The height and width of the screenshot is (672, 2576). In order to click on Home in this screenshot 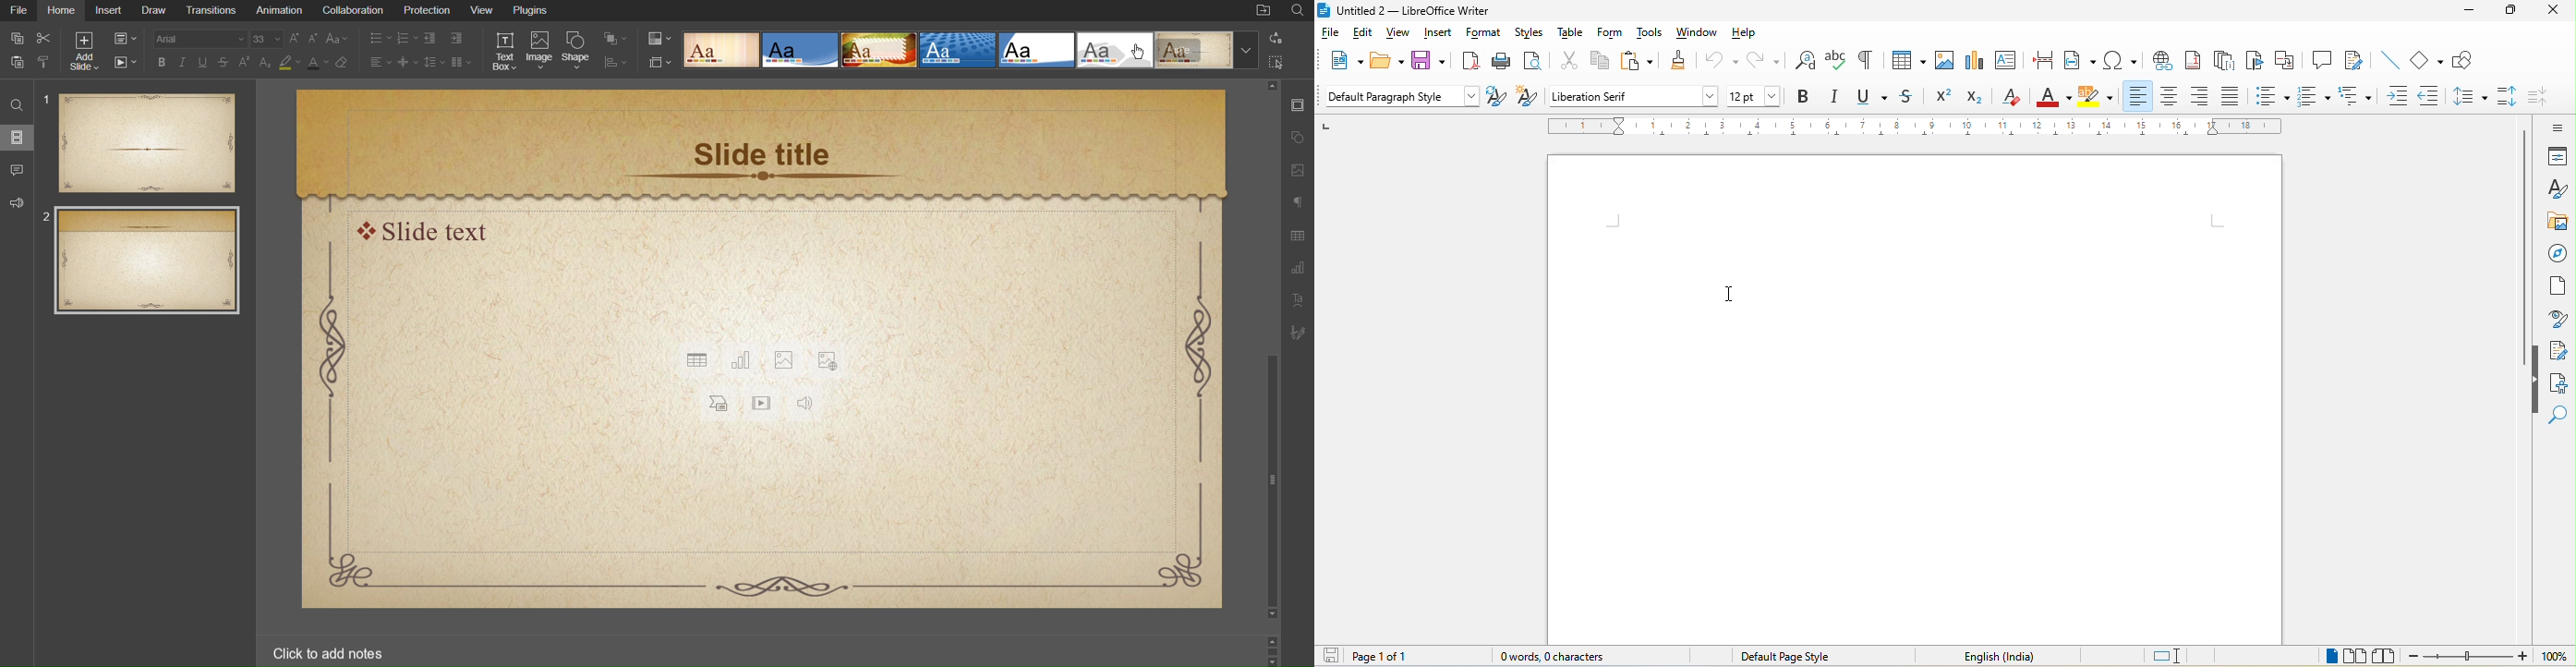, I will do `click(63, 12)`.